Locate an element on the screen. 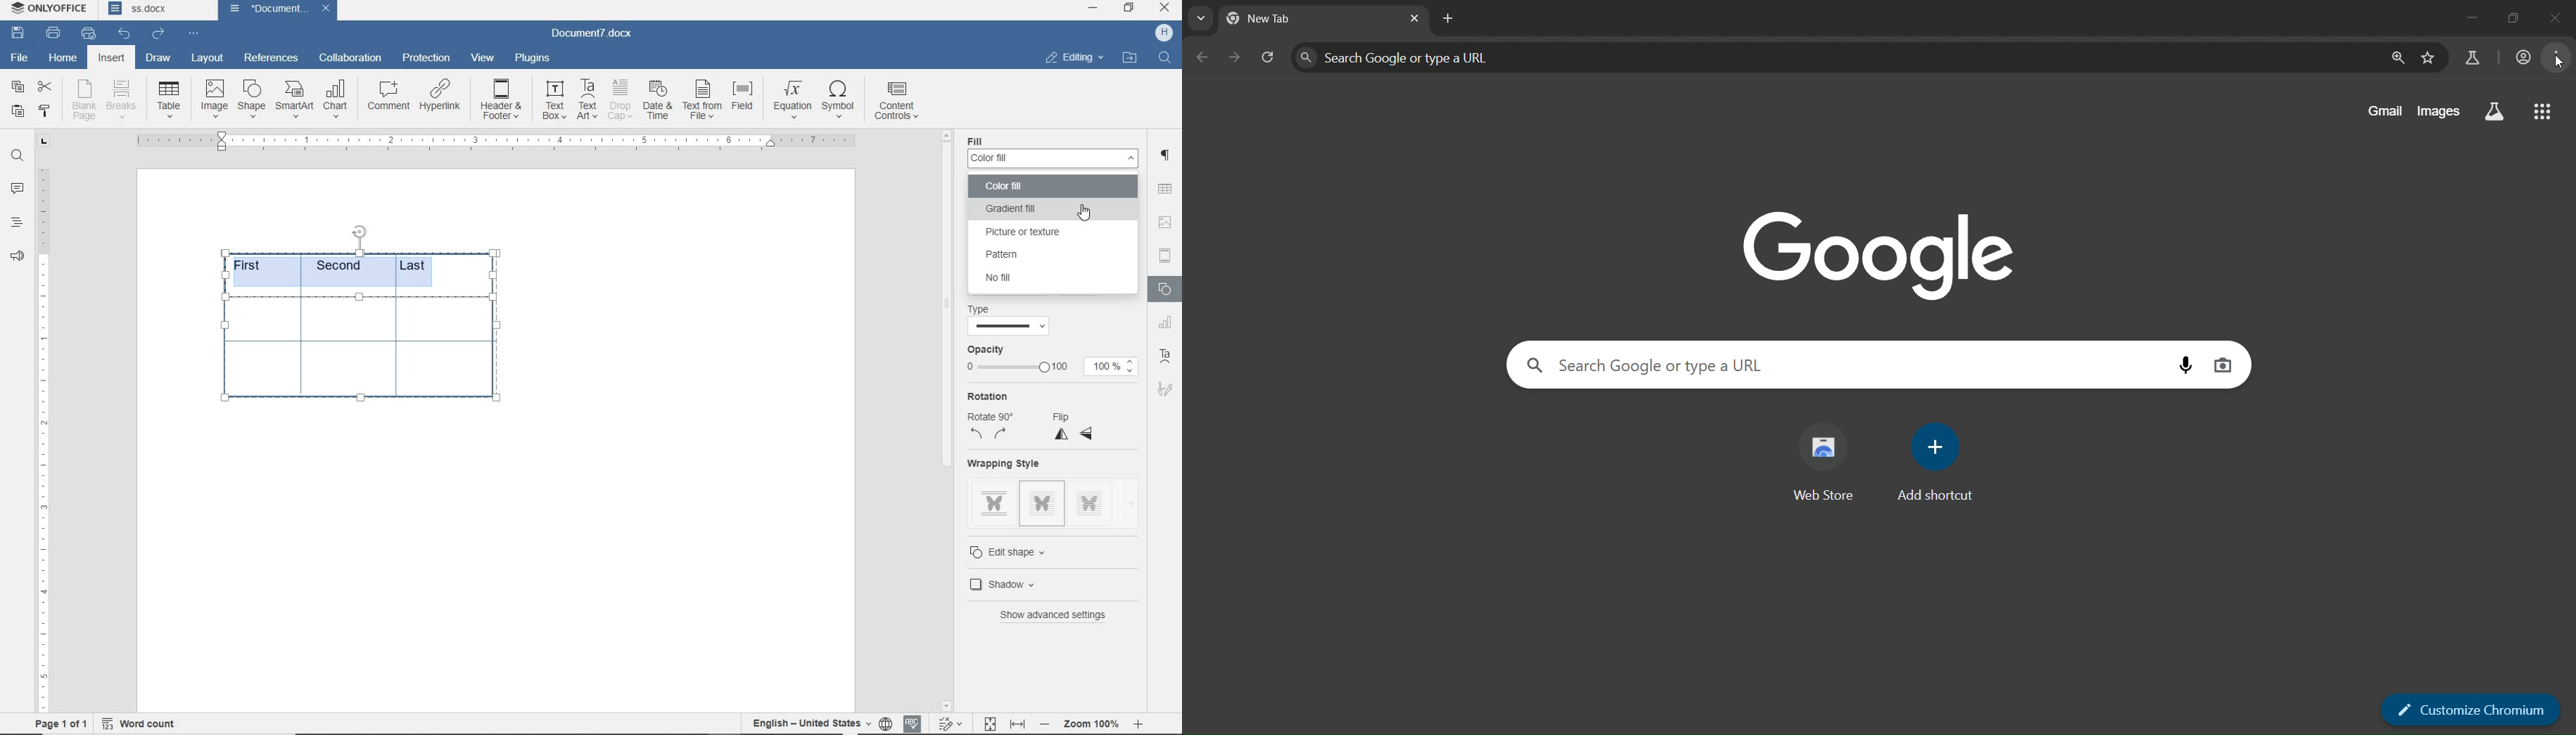 The image size is (2576, 756). IMAGE is located at coordinates (1166, 222).